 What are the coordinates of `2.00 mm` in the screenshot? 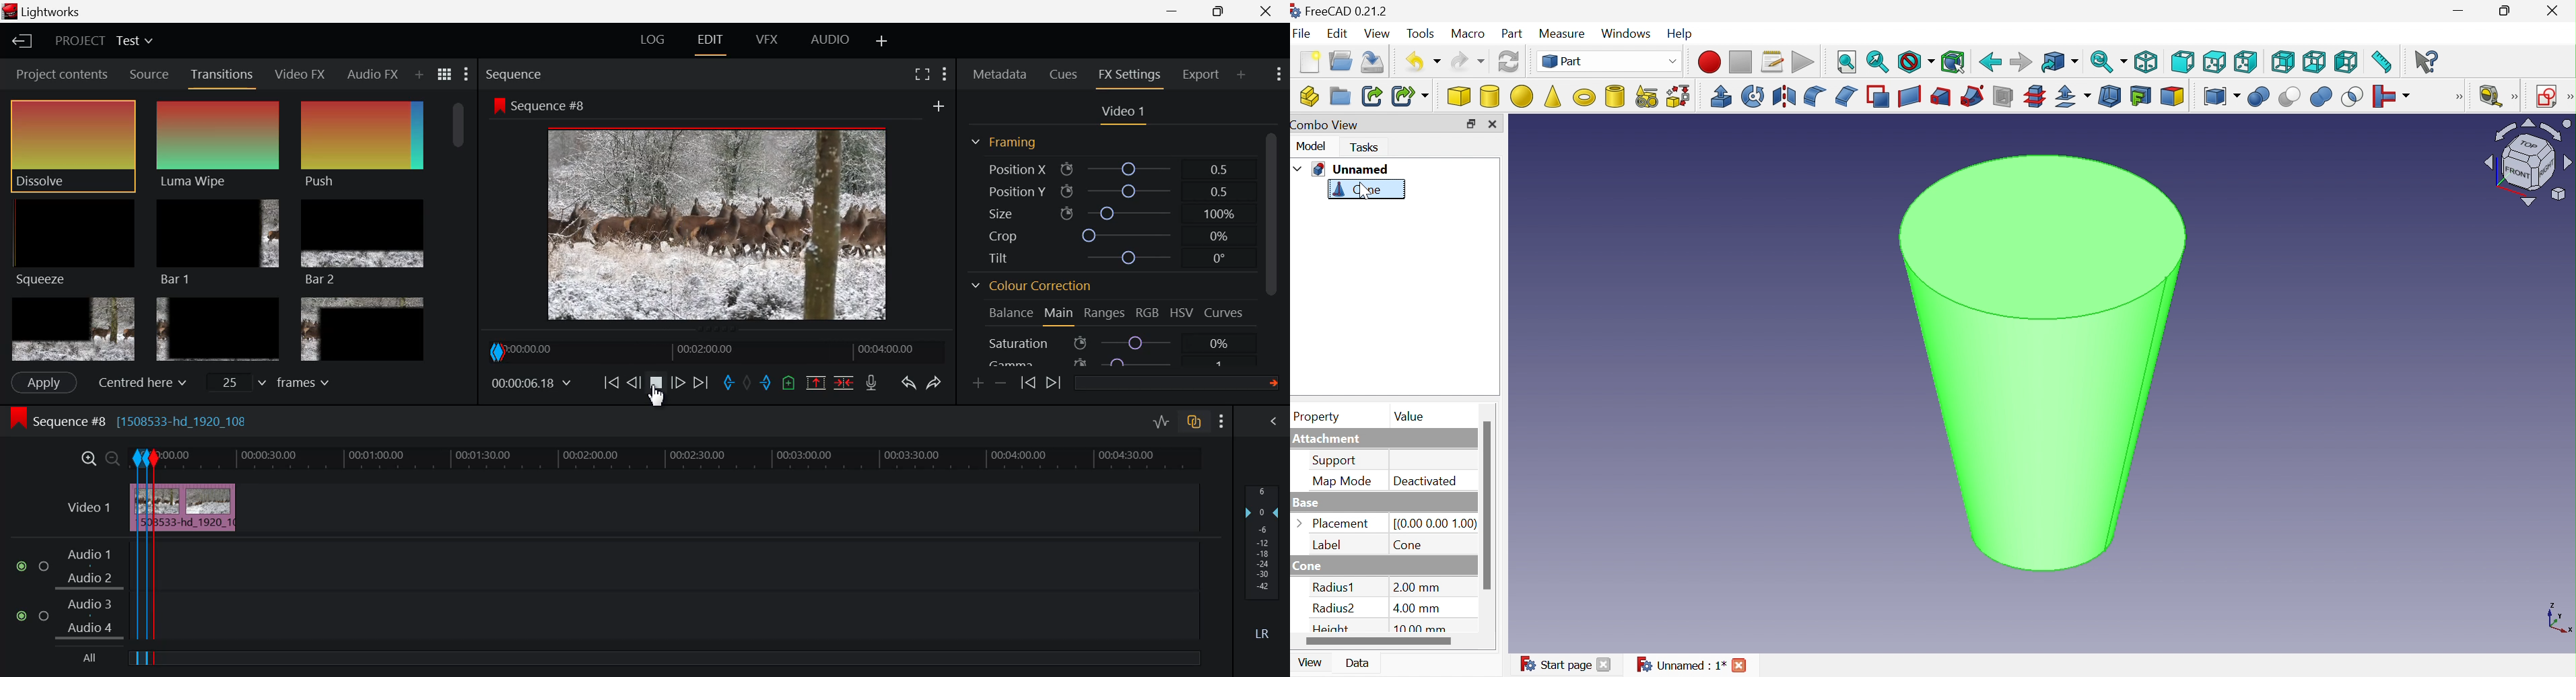 It's located at (1417, 587).